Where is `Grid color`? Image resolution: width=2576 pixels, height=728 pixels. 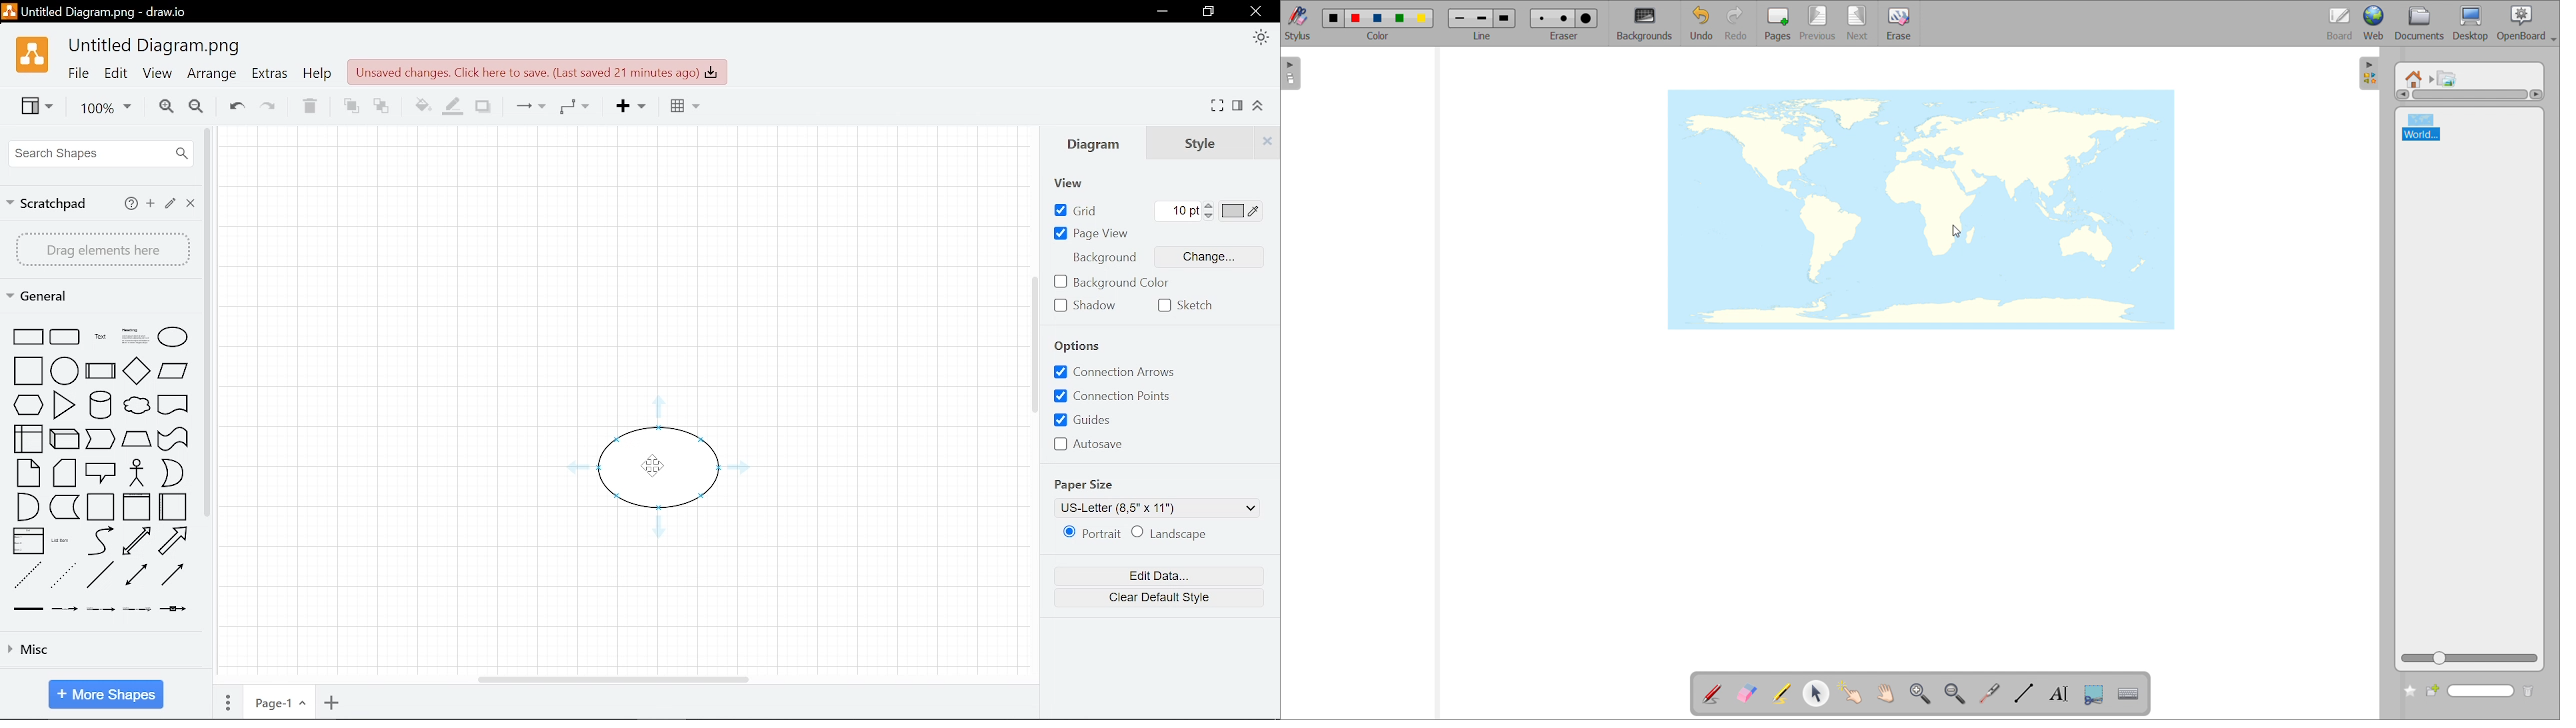
Grid color is located at coordinates (1242, 211).